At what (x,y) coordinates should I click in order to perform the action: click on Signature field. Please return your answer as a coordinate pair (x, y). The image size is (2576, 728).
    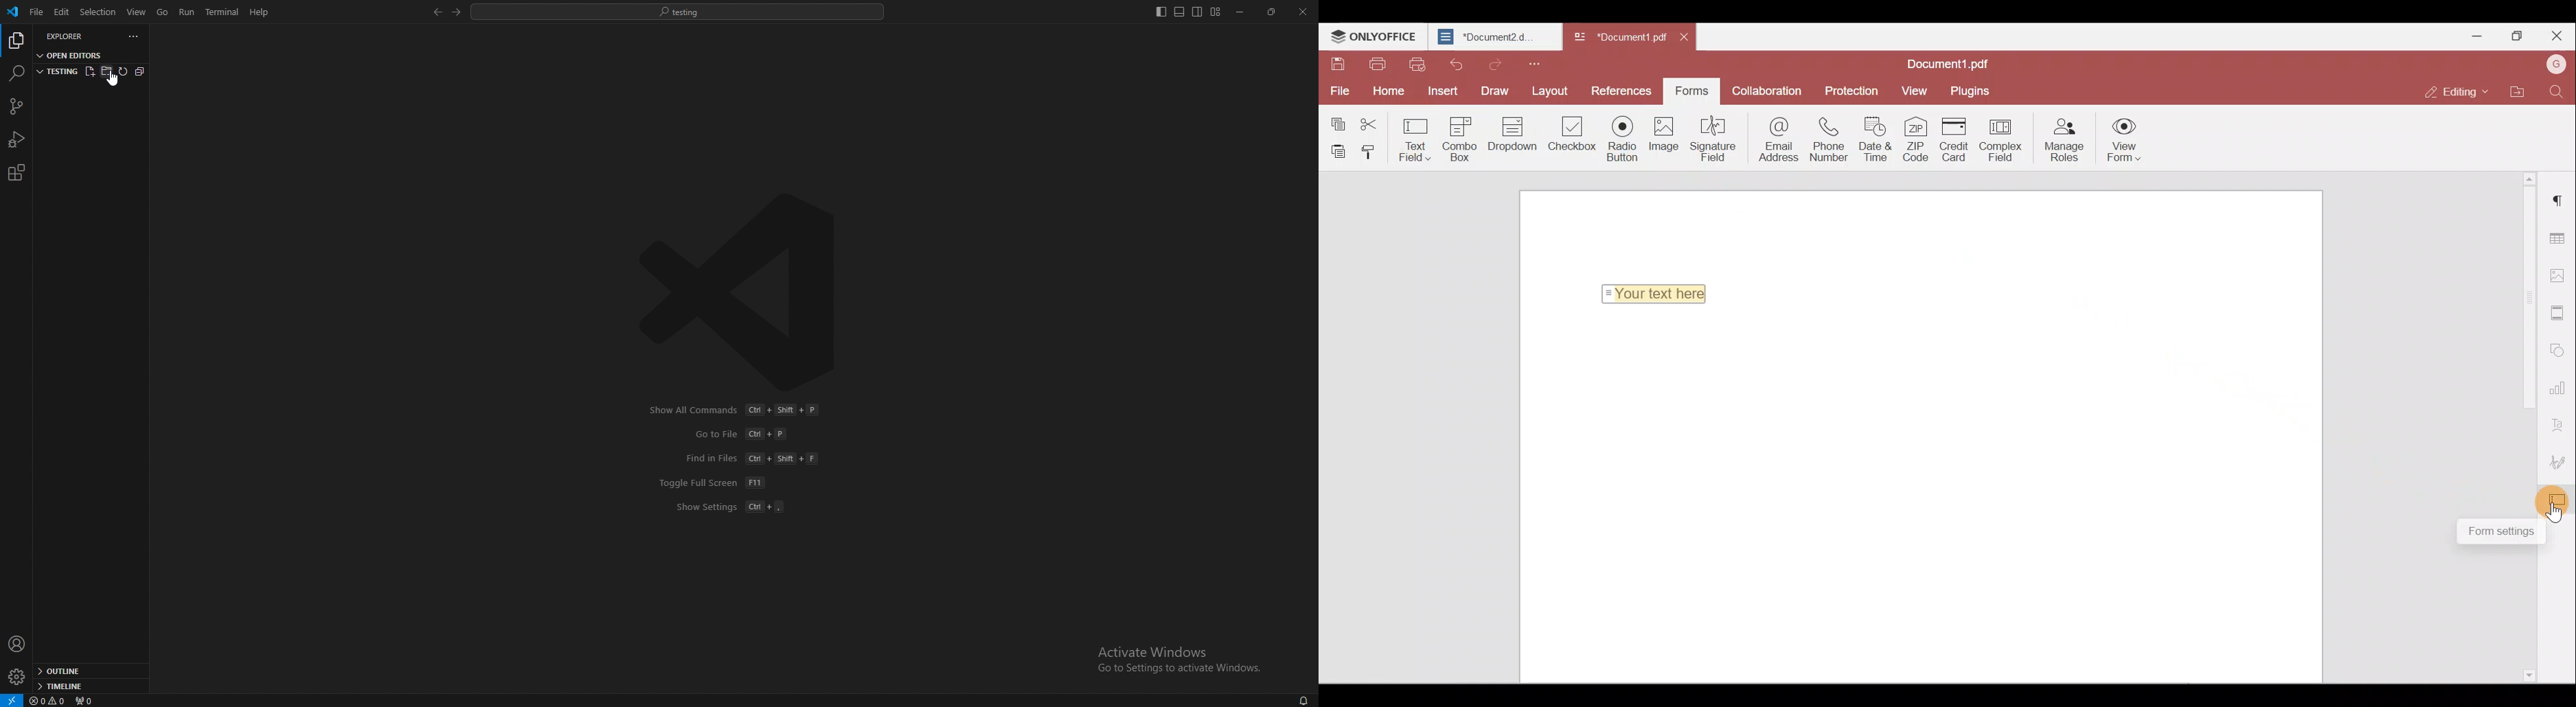
    Looking at the image, I should click on (1716, 140).